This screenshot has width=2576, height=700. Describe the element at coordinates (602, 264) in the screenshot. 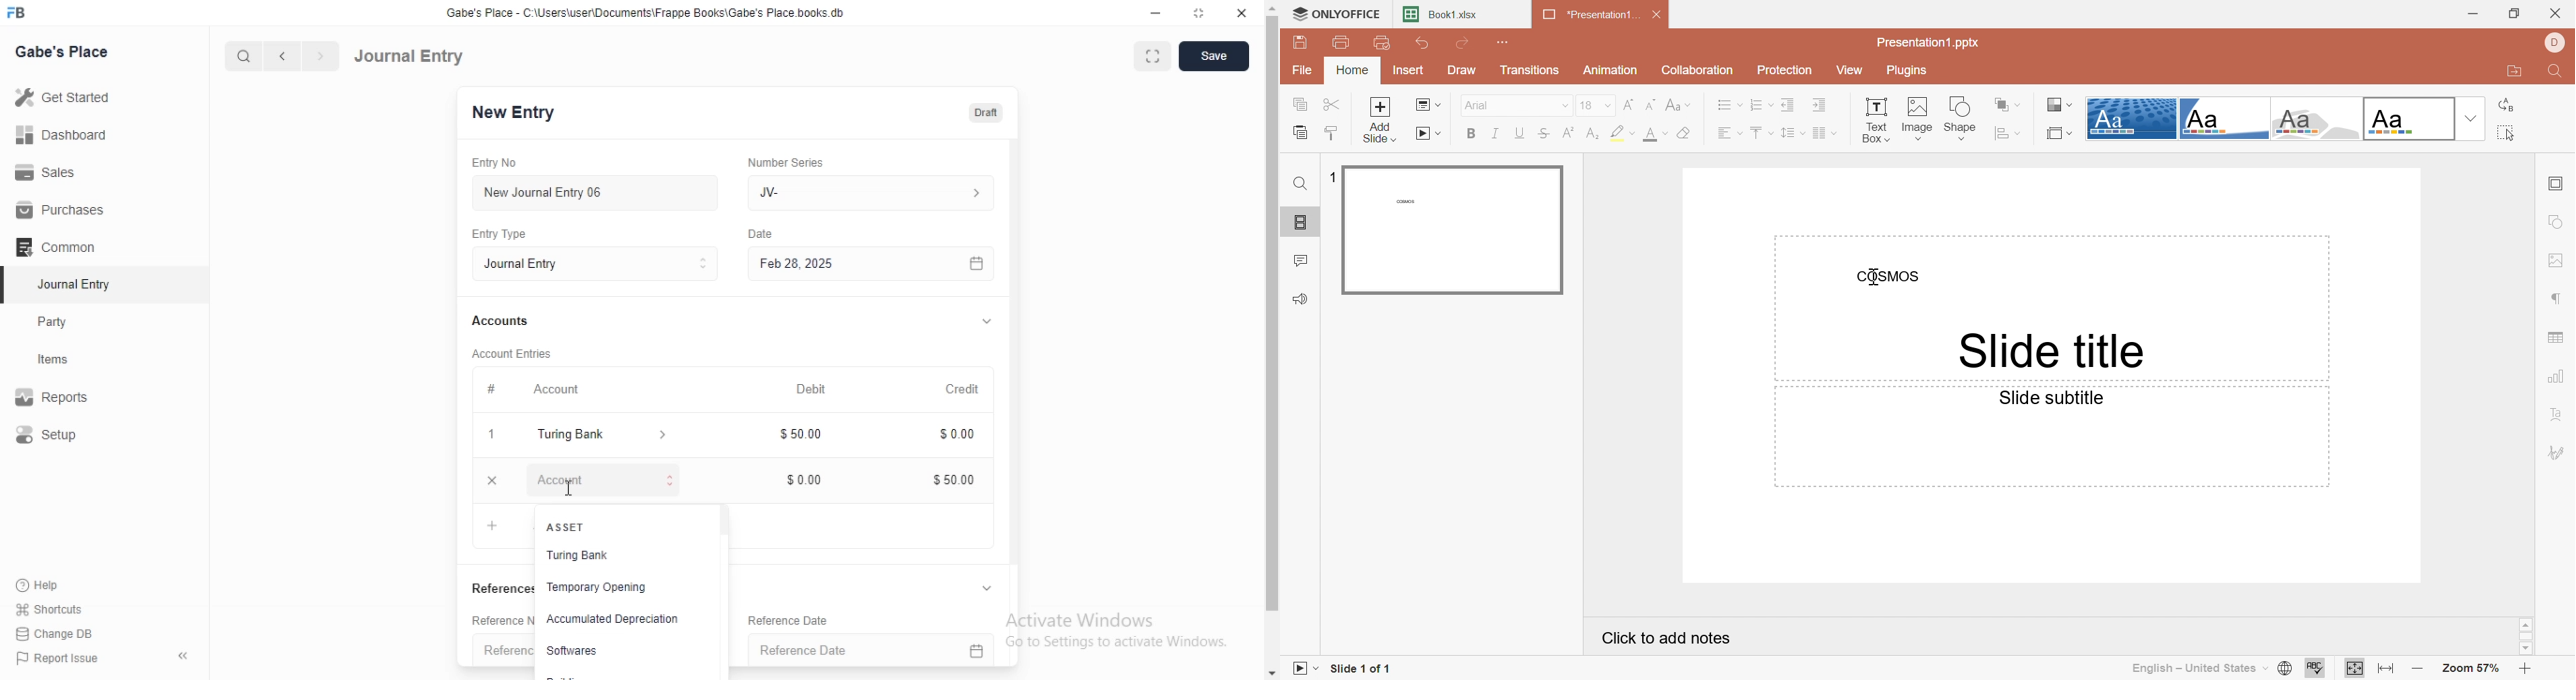

I see `Entry Type` at that location.